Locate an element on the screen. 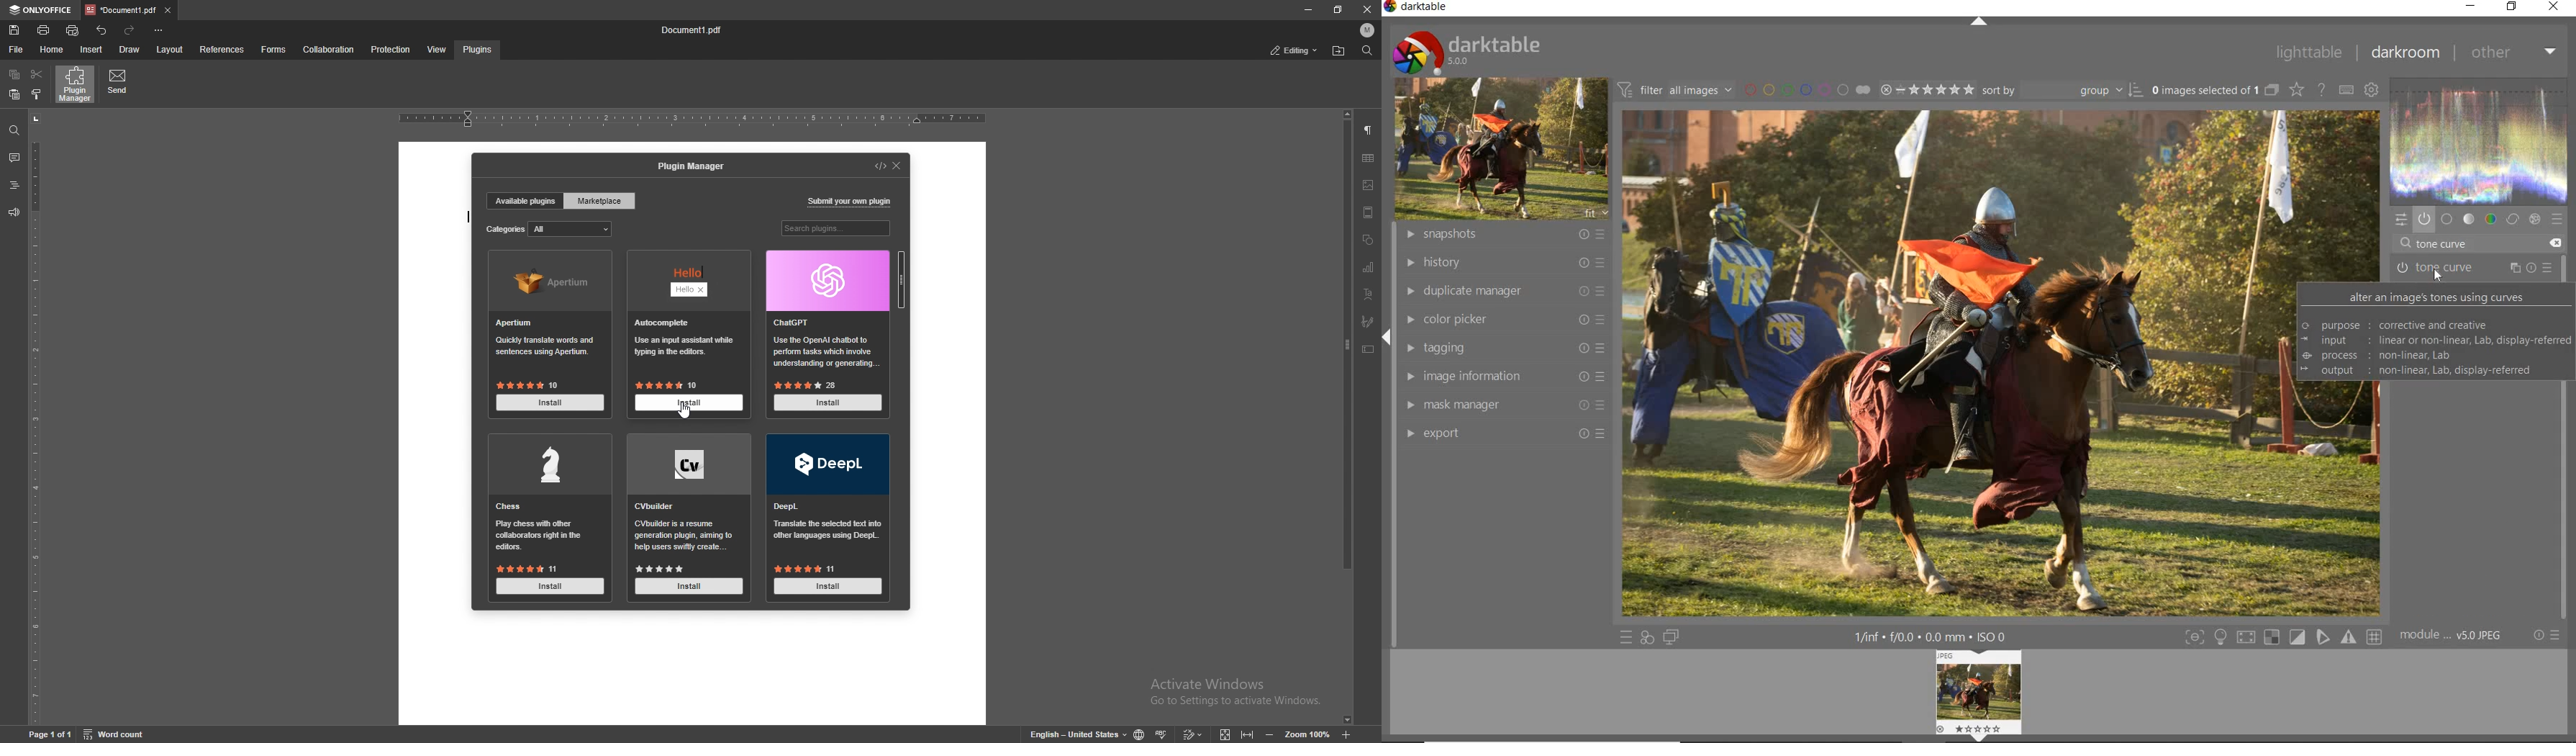  darkroom is located at coordinates (2405, 54).